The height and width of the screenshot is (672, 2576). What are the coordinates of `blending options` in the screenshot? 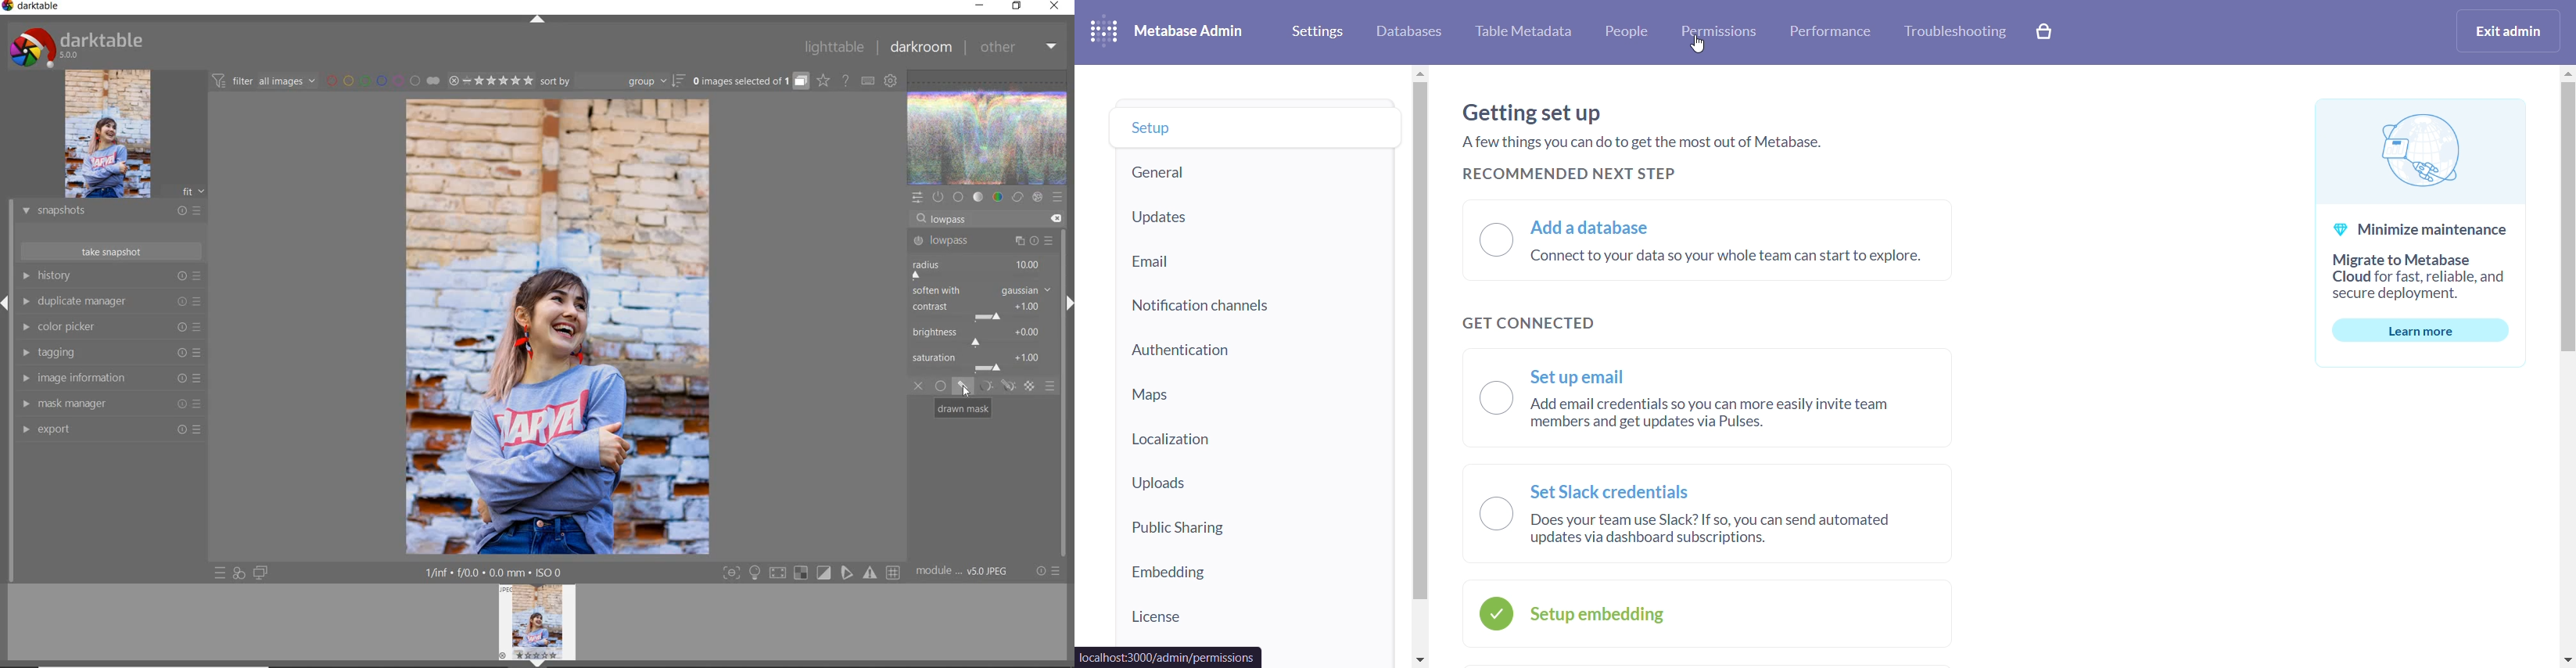 It's located at (1050, 386).